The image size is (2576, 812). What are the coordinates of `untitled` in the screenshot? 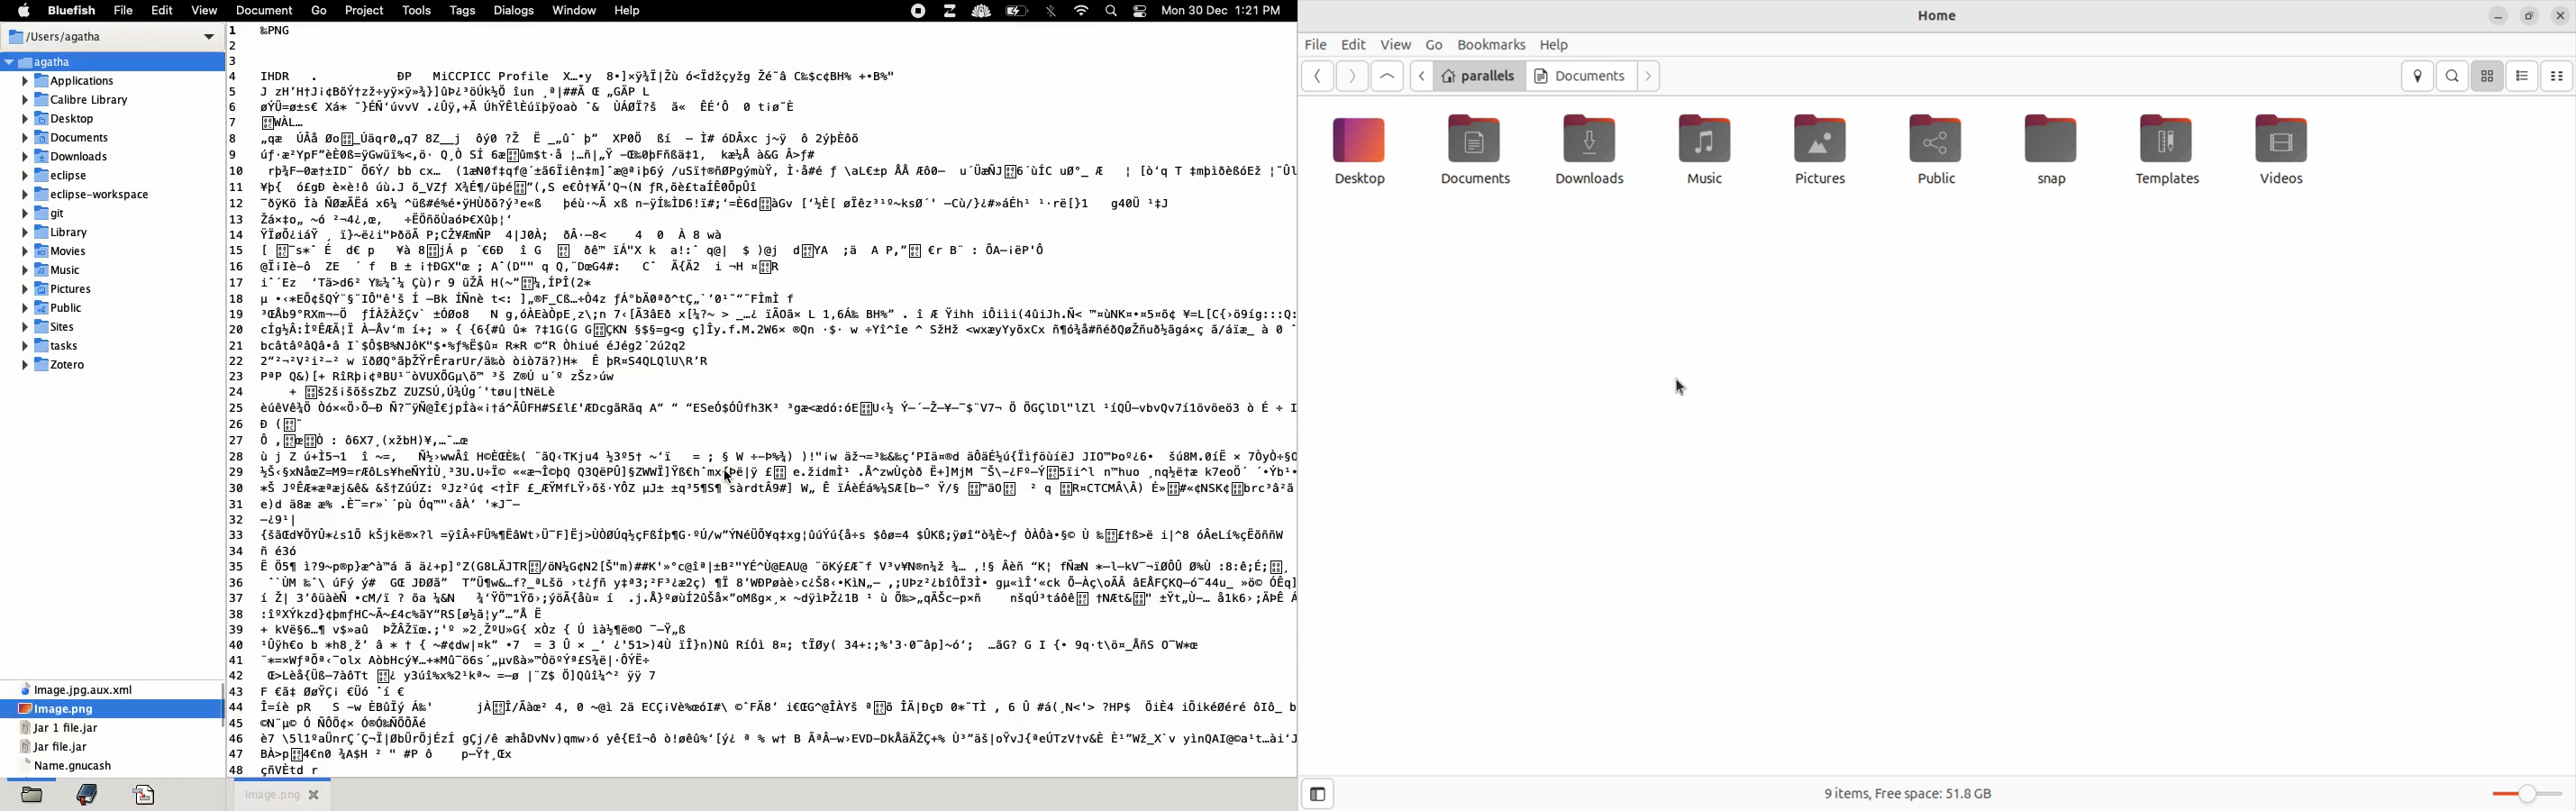 It's located at (269, 795).